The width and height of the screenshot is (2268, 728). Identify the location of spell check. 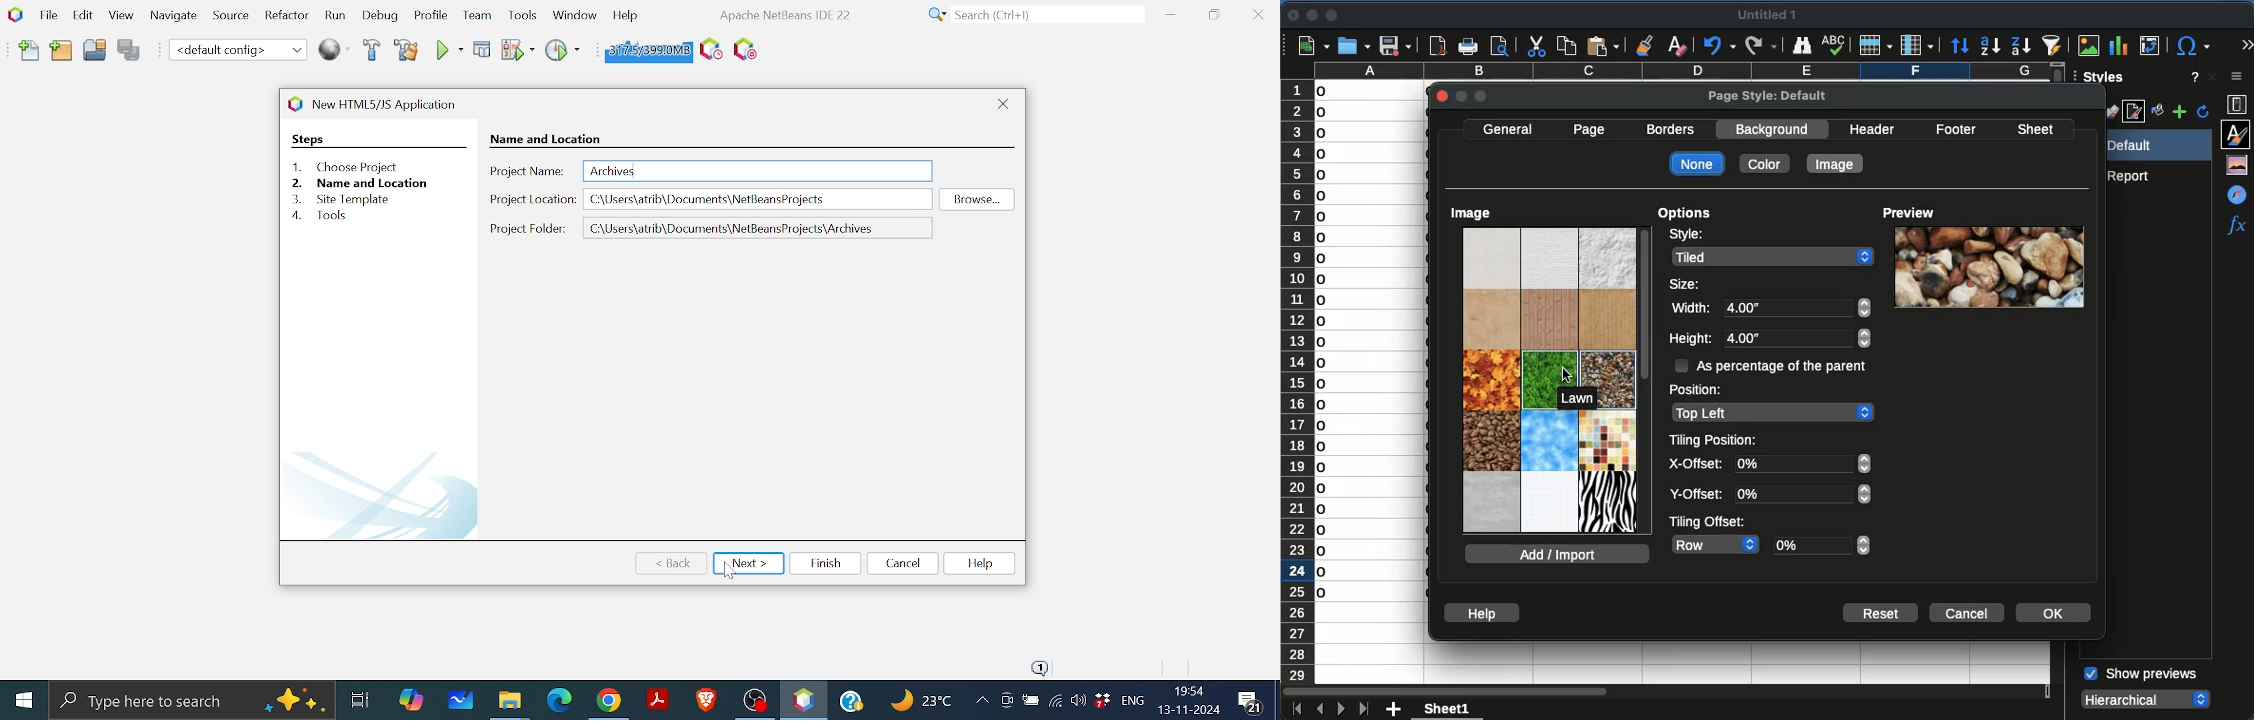
(1834, 46).